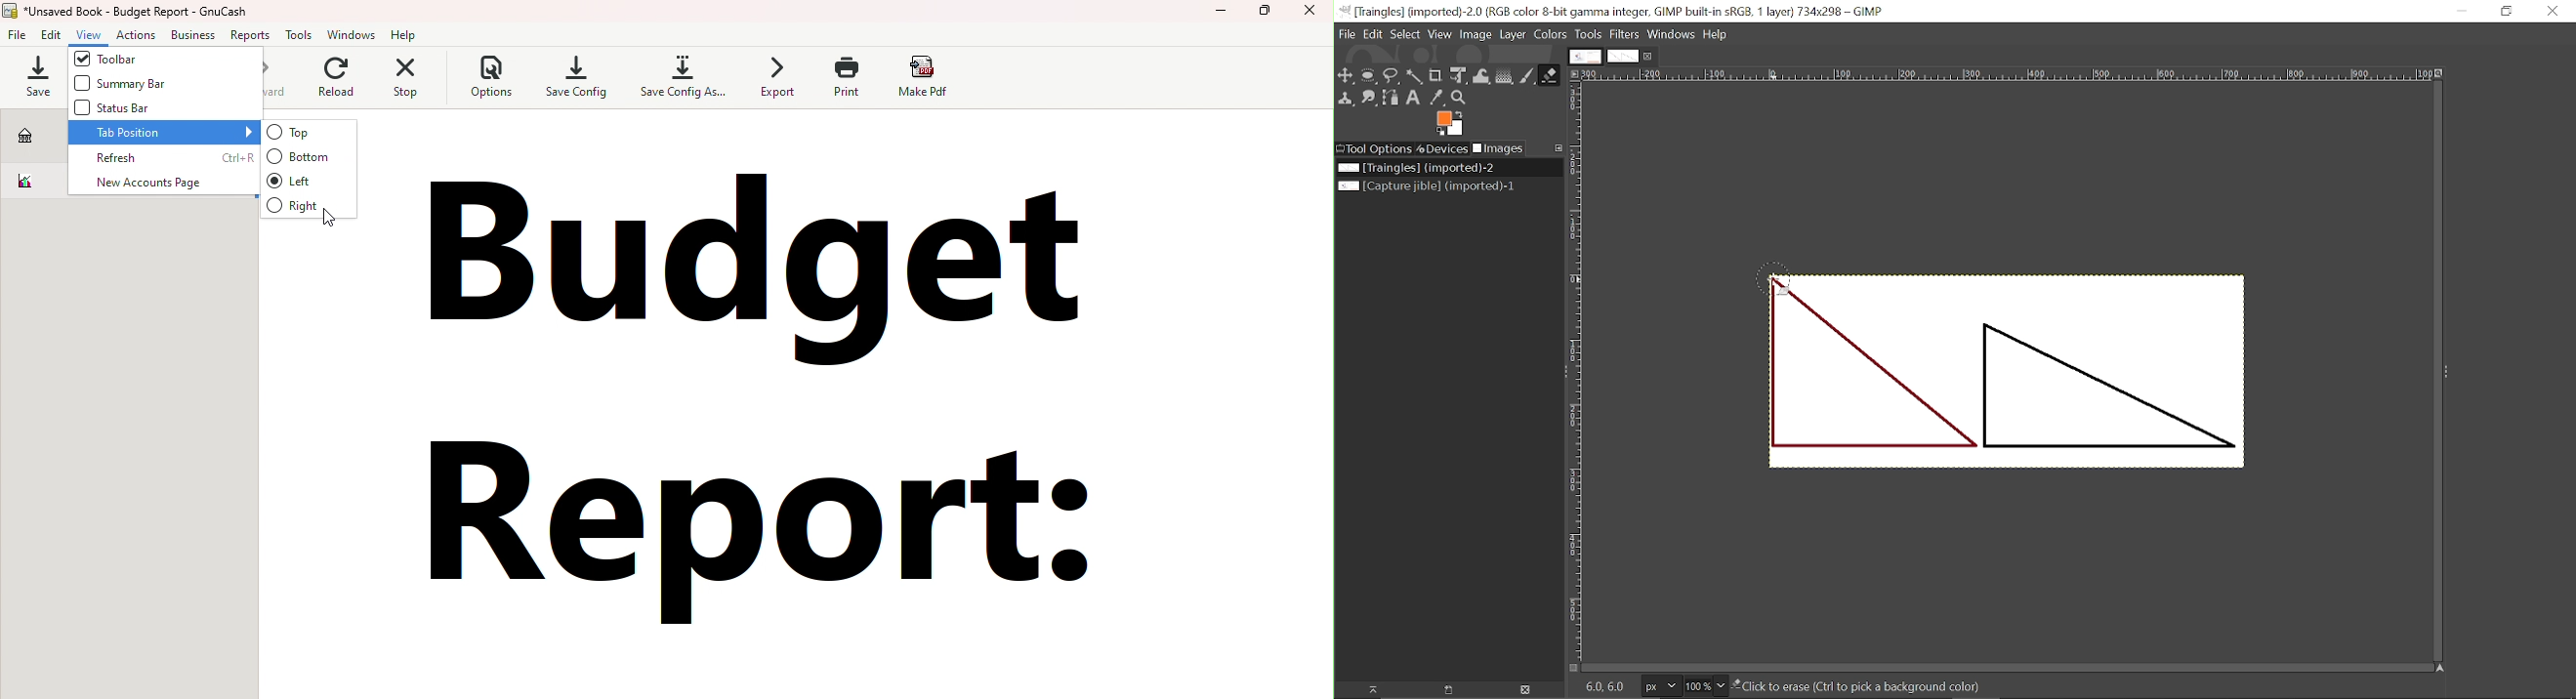  Describe the element at coordinates (1263, 12) in the screenshot. I see `Maximize` at that location.